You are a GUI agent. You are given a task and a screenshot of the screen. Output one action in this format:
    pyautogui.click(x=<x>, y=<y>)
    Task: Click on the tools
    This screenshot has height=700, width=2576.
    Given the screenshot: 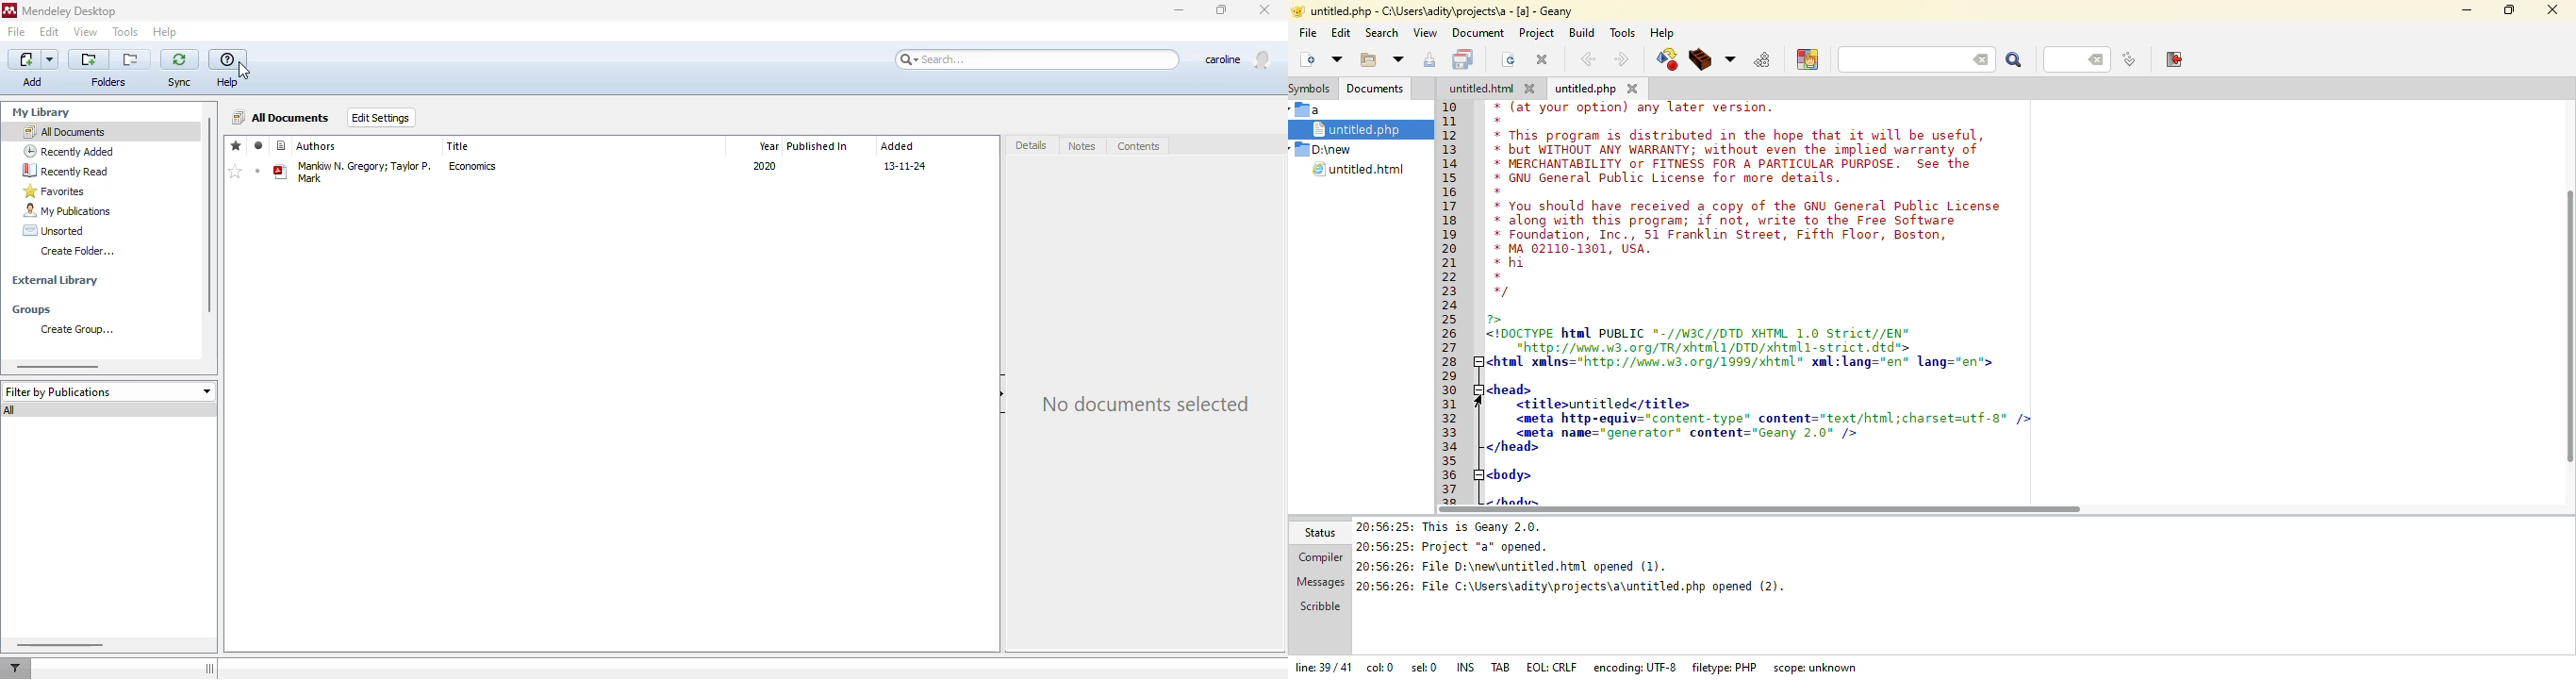 What is the action you would take?
    pyautogui.click(x=124, y=32)
    